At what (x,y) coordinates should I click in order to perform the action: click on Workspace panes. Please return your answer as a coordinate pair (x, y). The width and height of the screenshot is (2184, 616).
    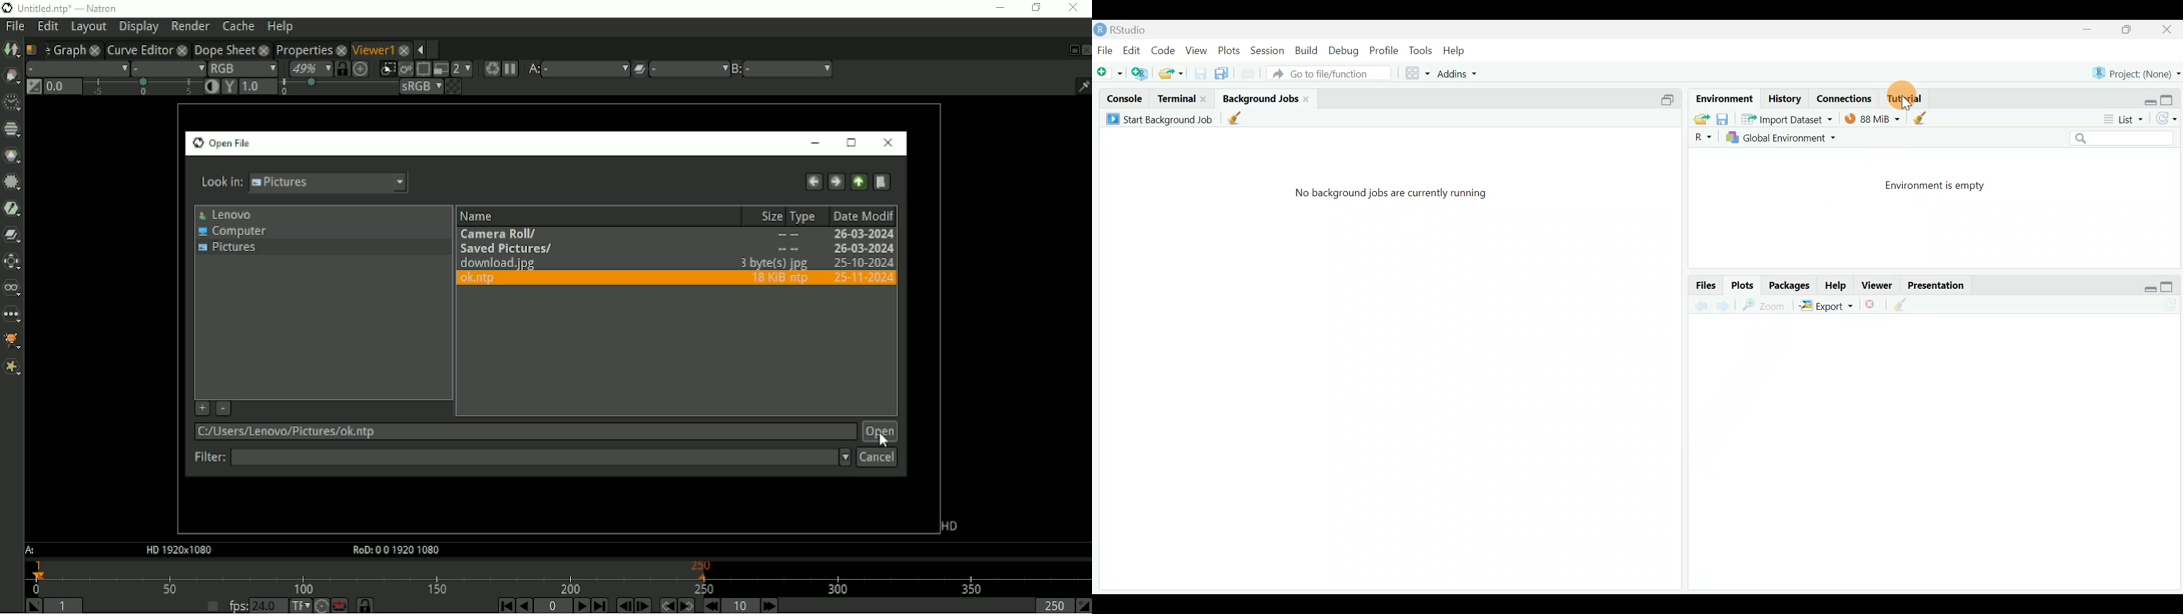
    Looking at the image, I should click on (1412, 74).